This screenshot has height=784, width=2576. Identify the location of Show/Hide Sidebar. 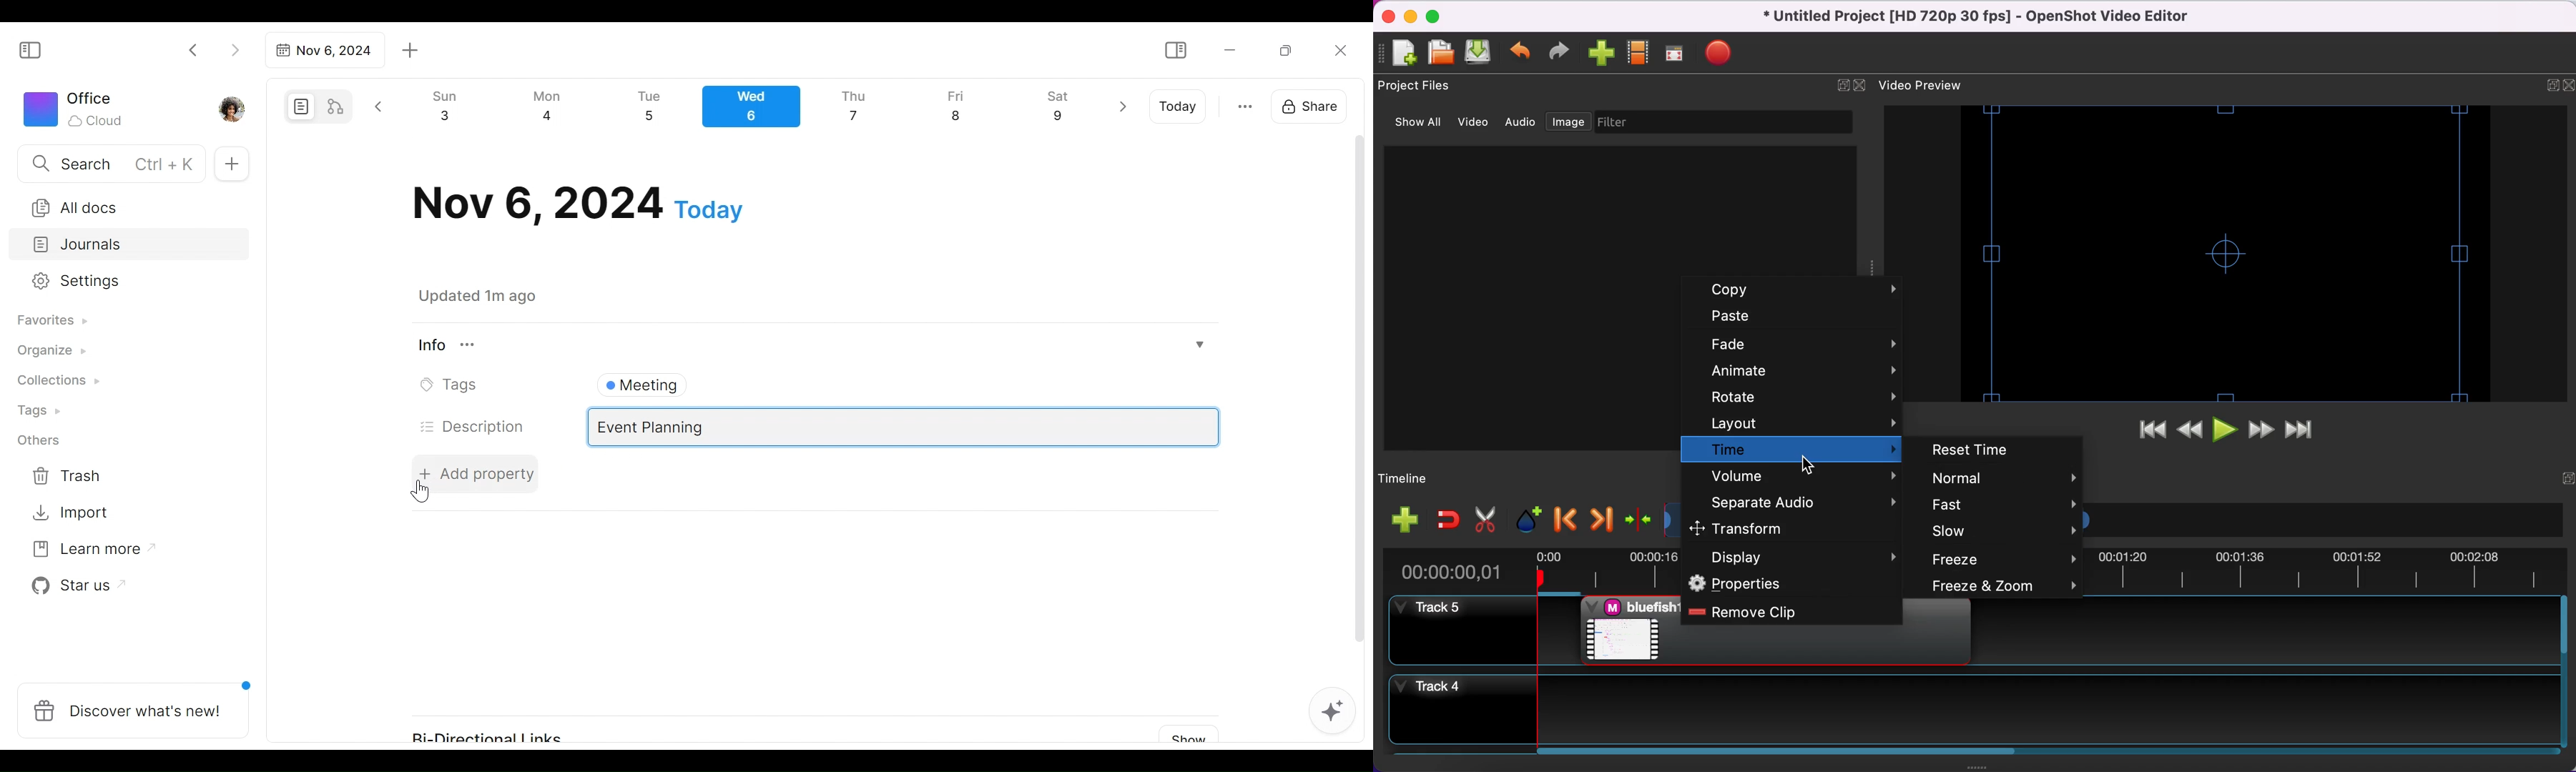
(36, 49).